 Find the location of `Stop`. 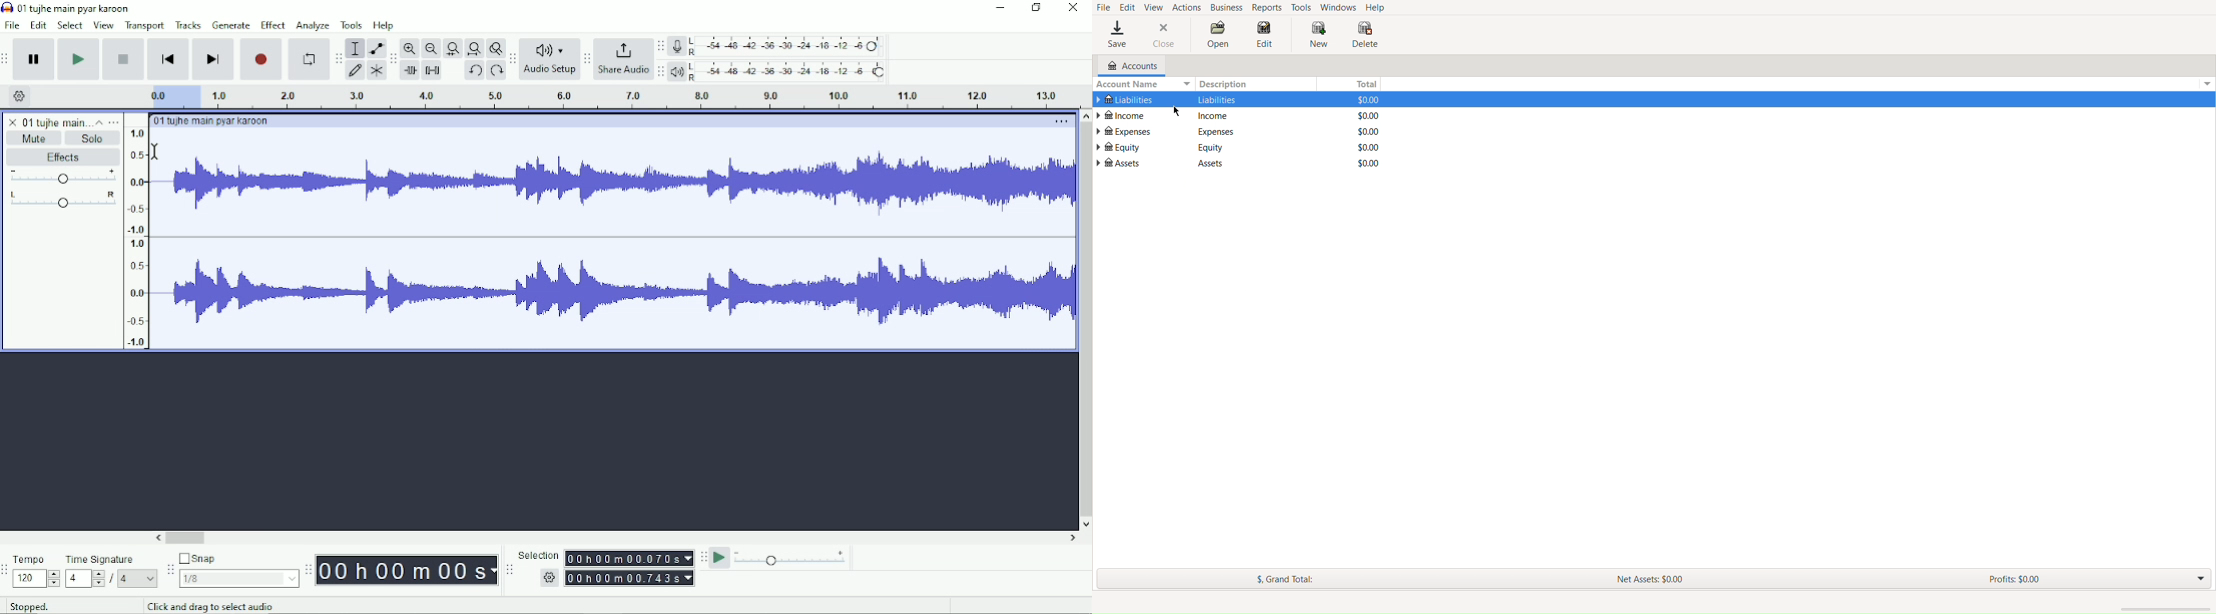

Stop is located at coordinates (125, 58).